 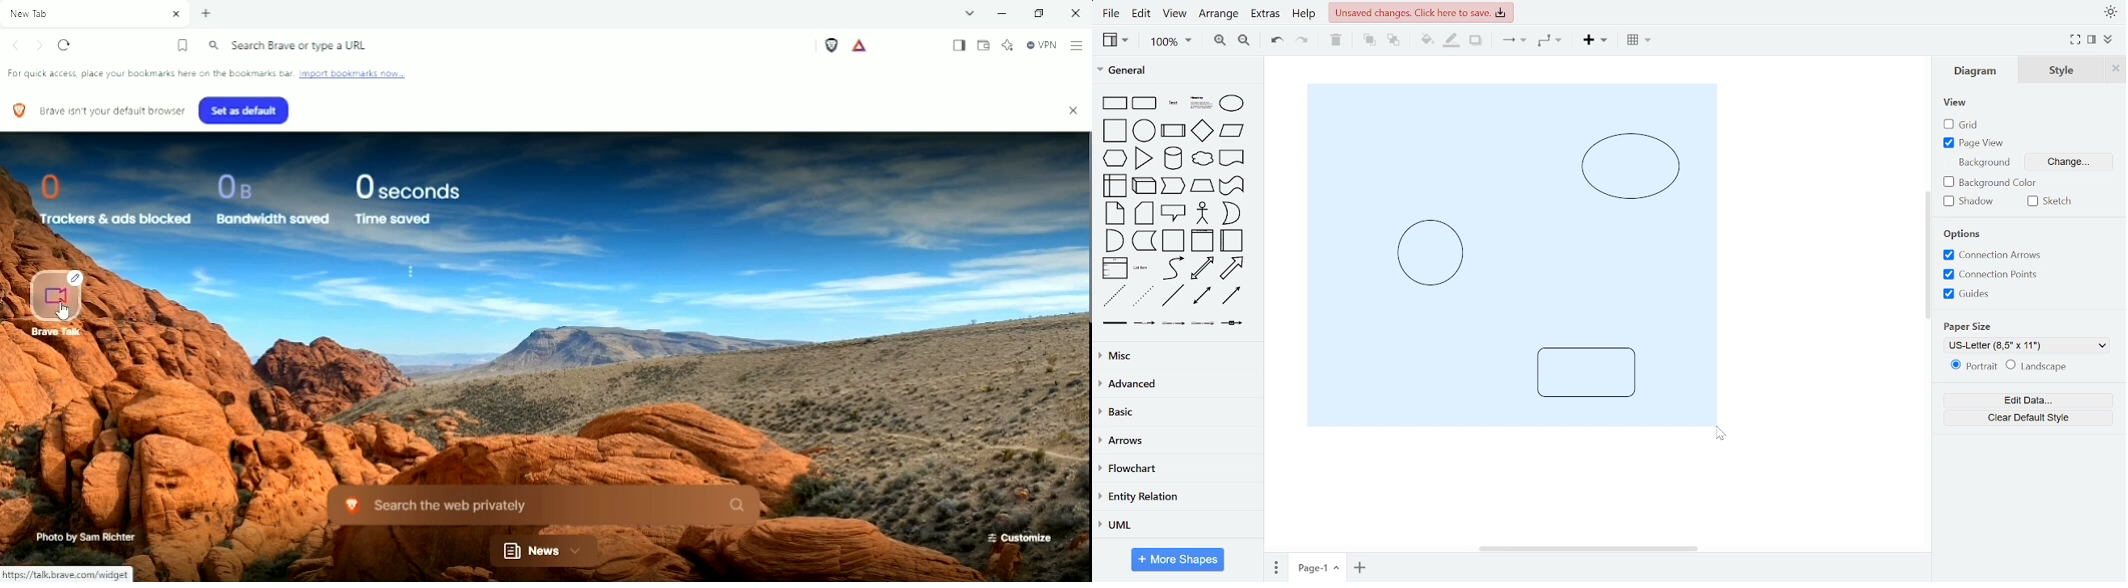 What do you see at coordinates (1115, 103) in the screenshot?
I see `rectangle` at bounding box center [1115, 103].